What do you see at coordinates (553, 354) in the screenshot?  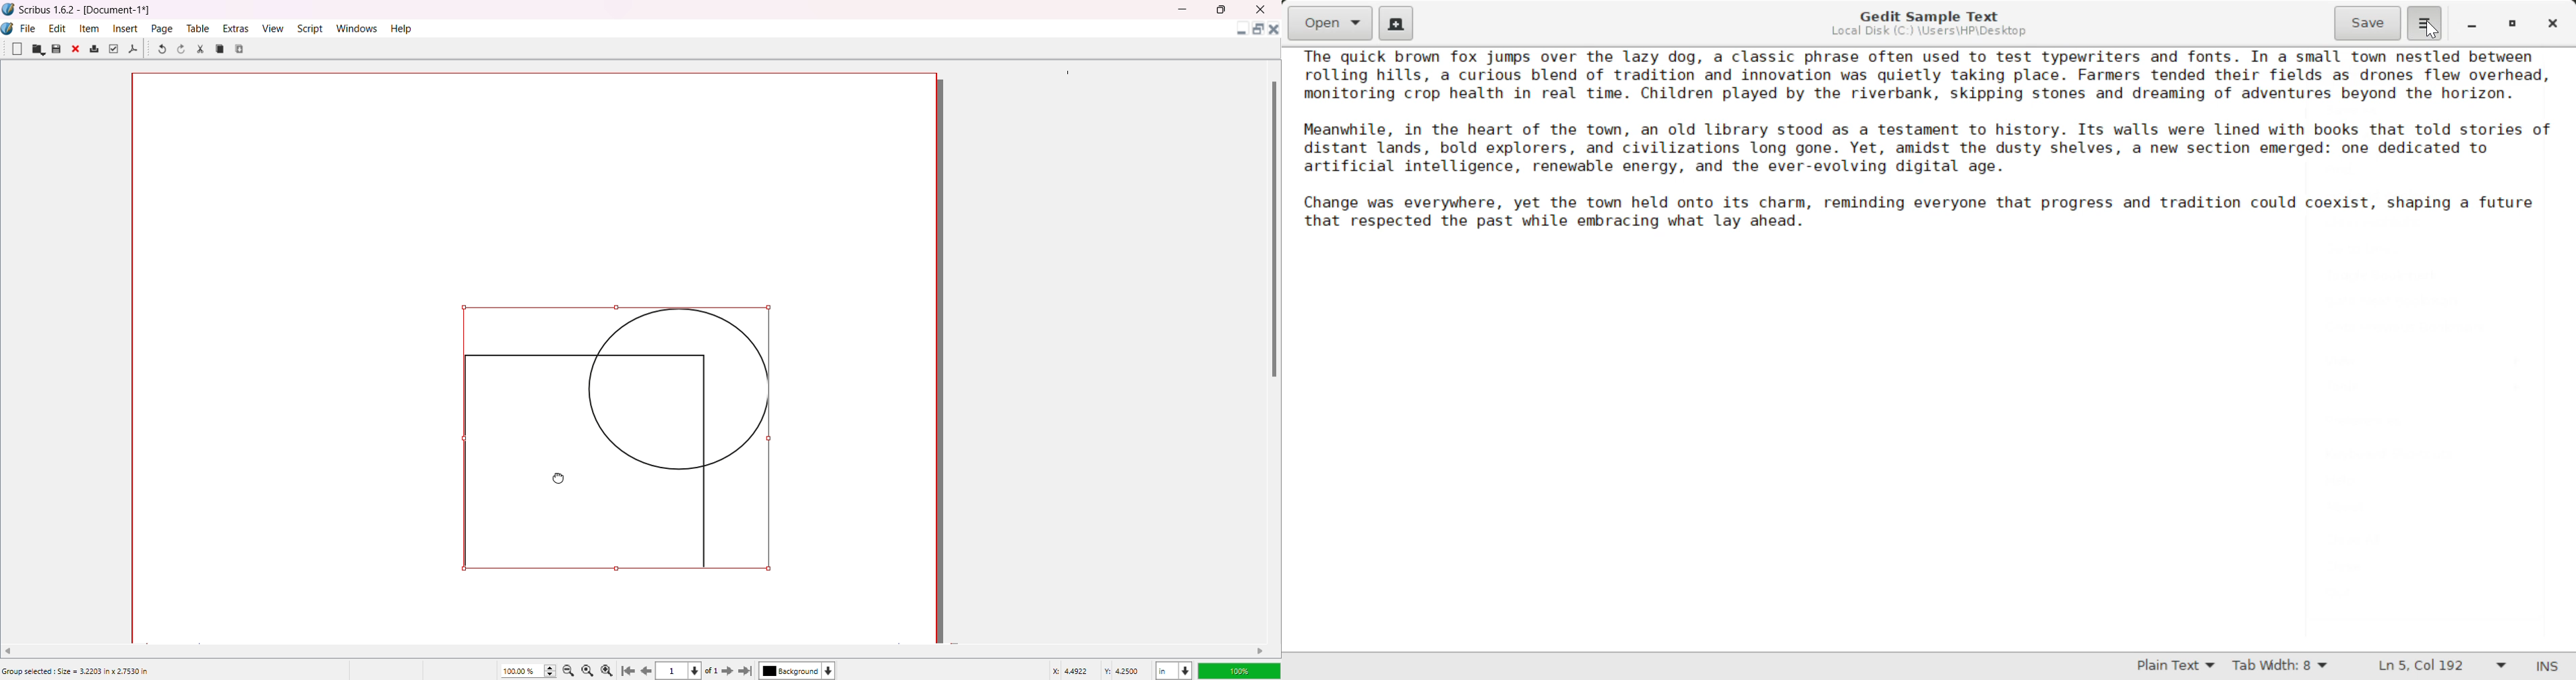 I see `Canvas` at bounding box center [553, 354].